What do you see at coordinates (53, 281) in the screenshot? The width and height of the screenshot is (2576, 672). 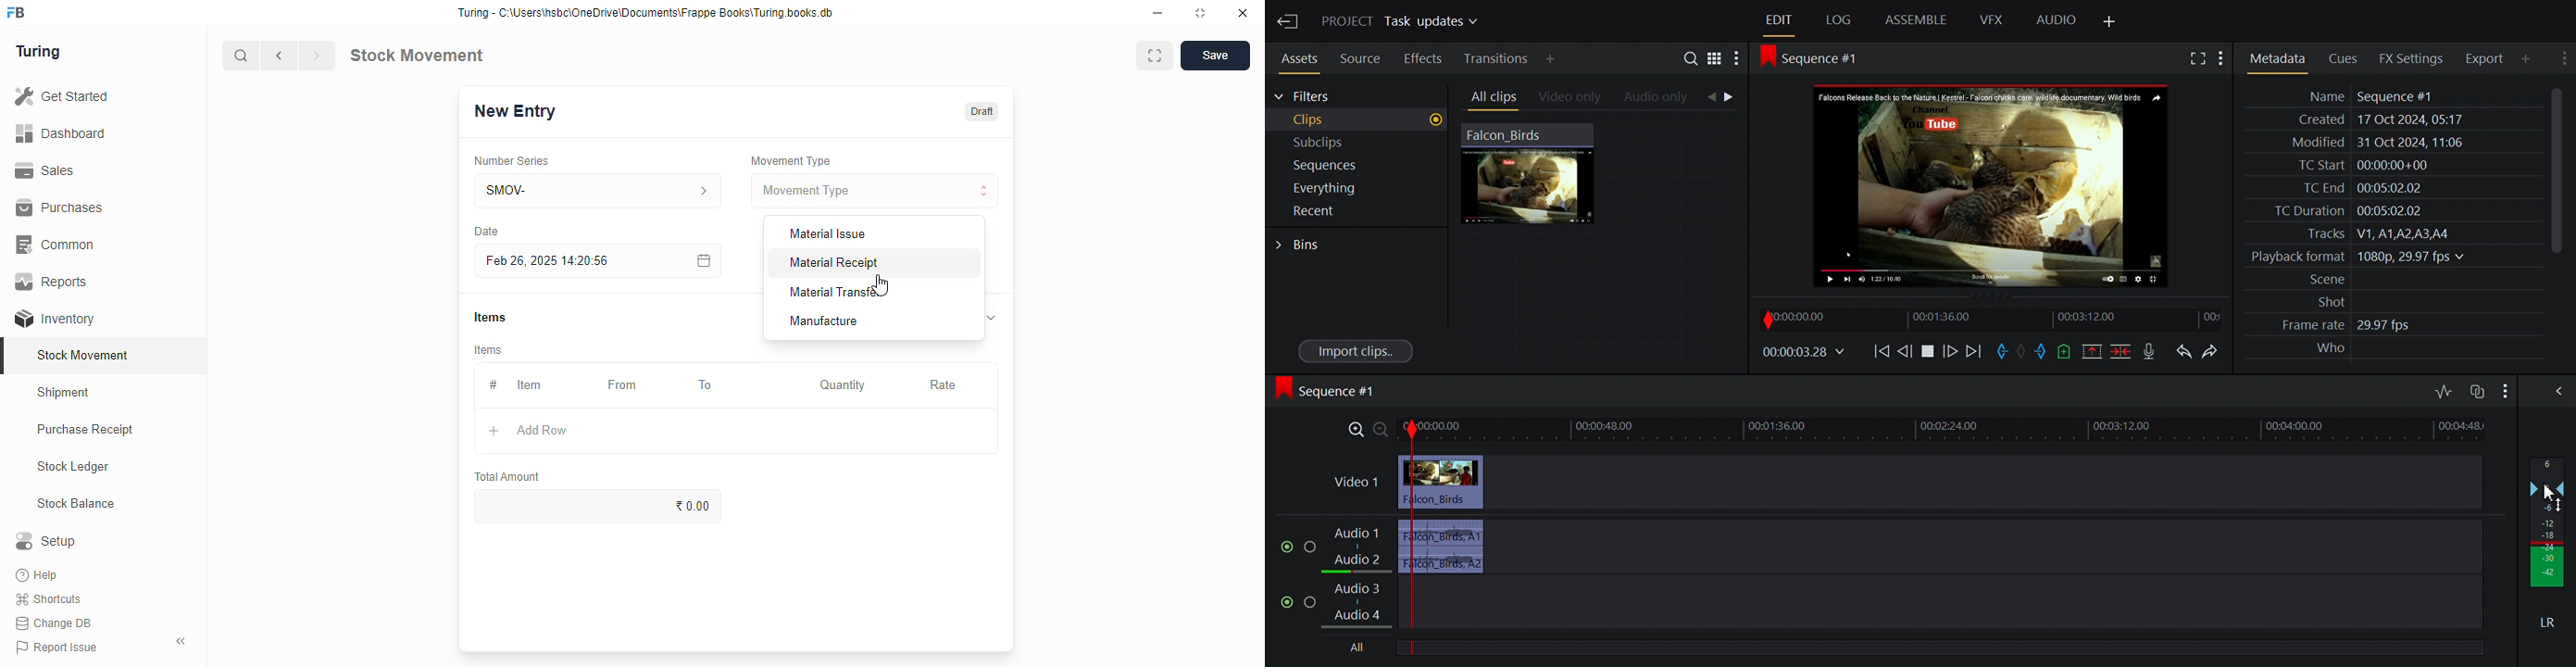 I see `reports` at bounding box center [53, 281].